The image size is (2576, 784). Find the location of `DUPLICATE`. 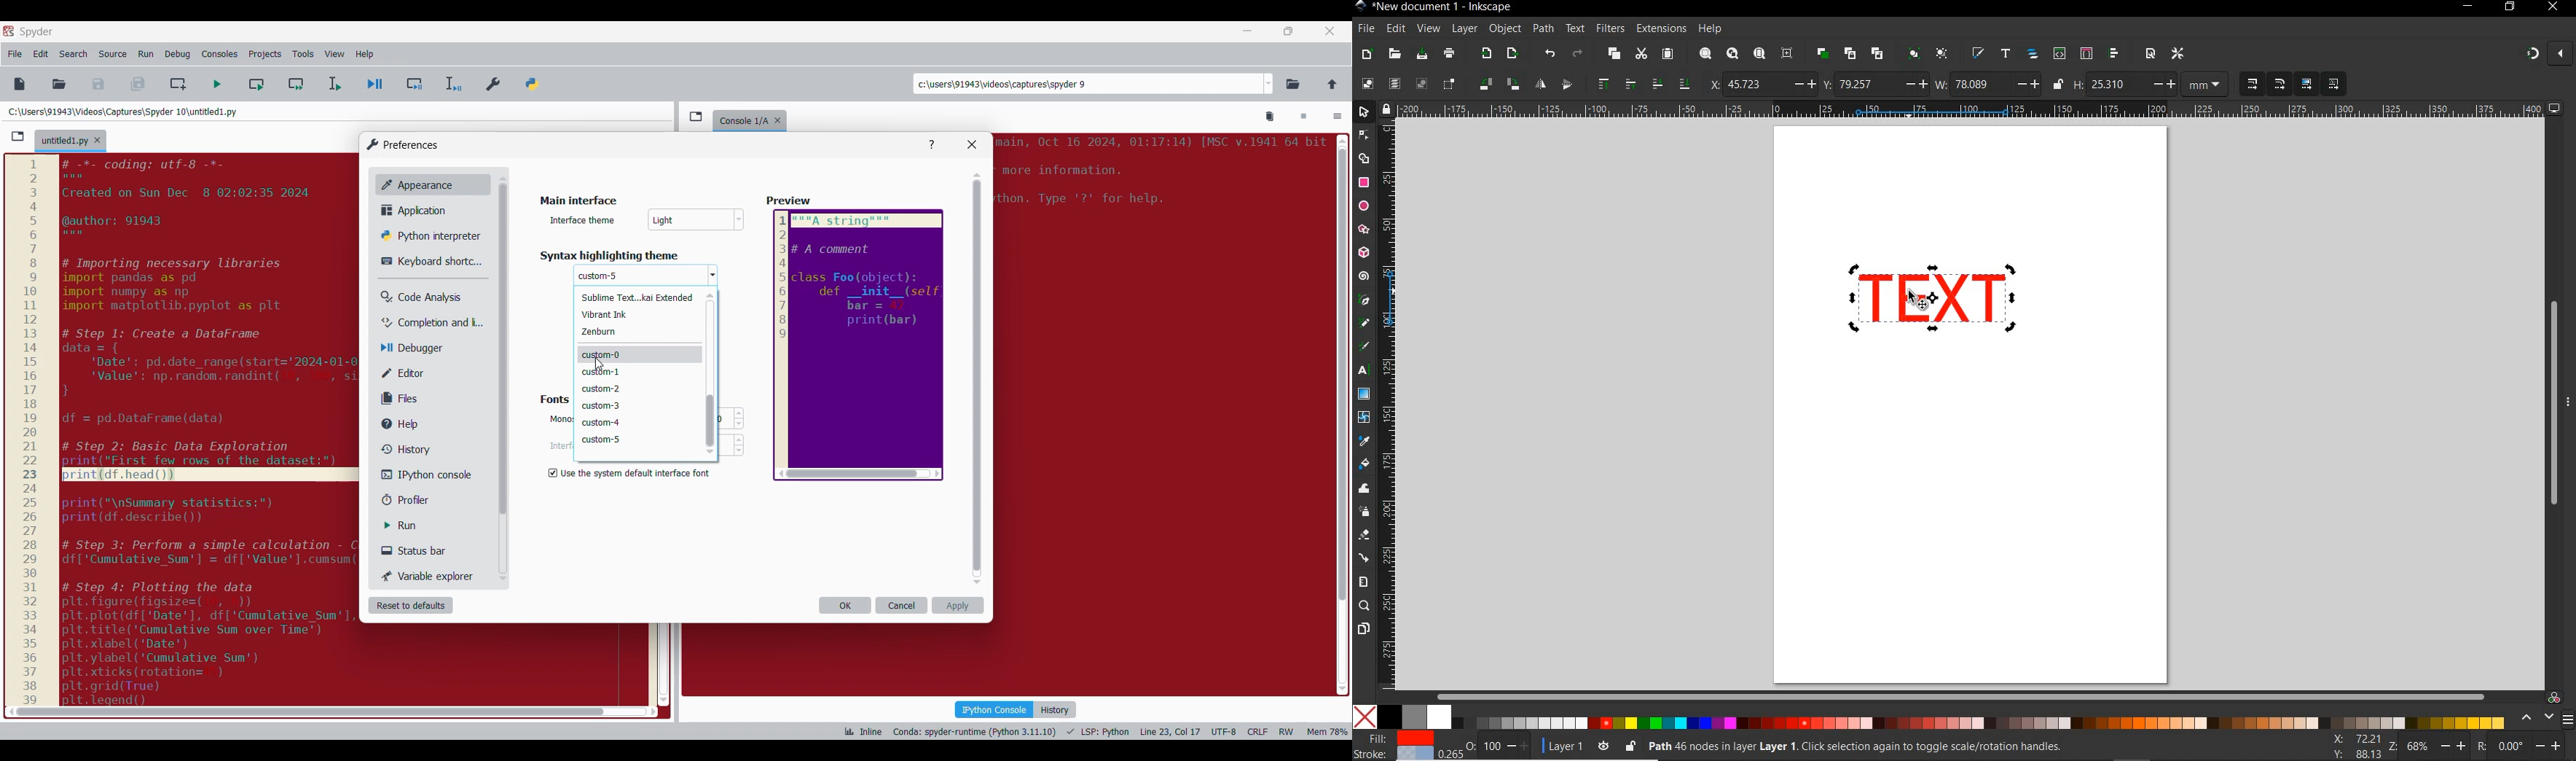

DUPLICATE is located at coordinates (1821, 54).